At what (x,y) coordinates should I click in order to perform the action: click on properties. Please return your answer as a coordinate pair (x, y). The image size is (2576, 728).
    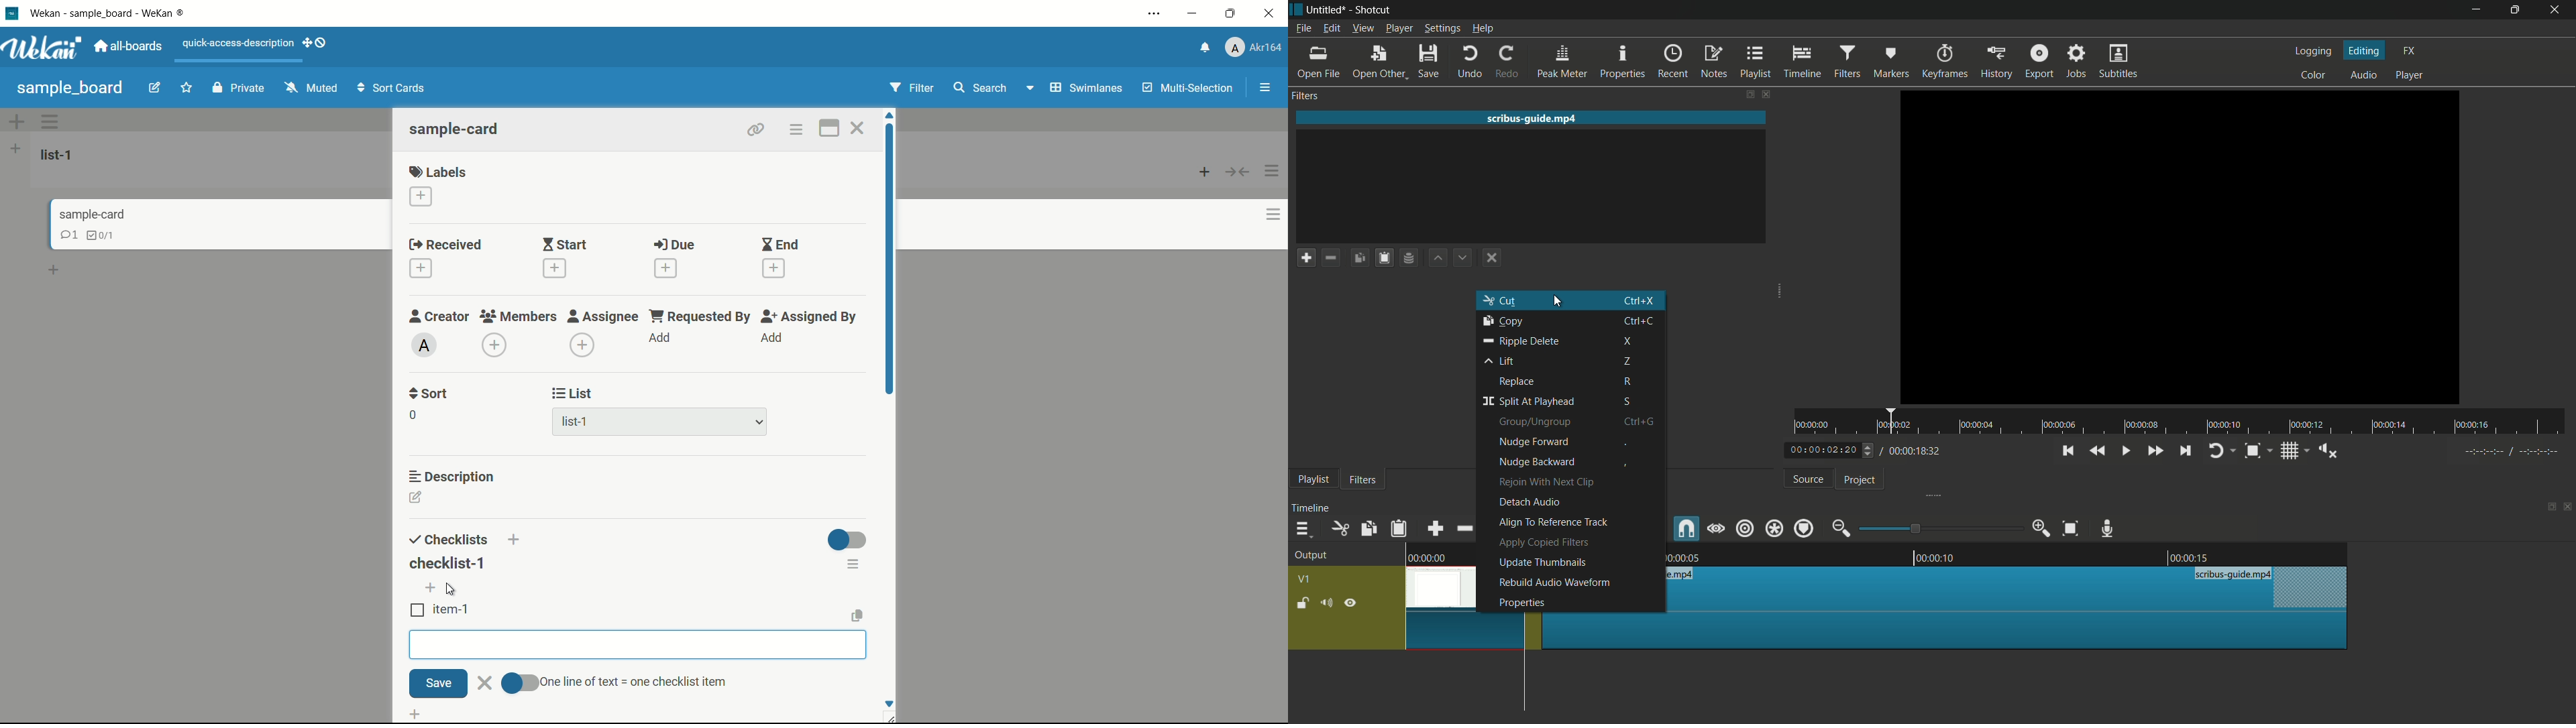
    Looking at the image, I should click on (1623, 61).